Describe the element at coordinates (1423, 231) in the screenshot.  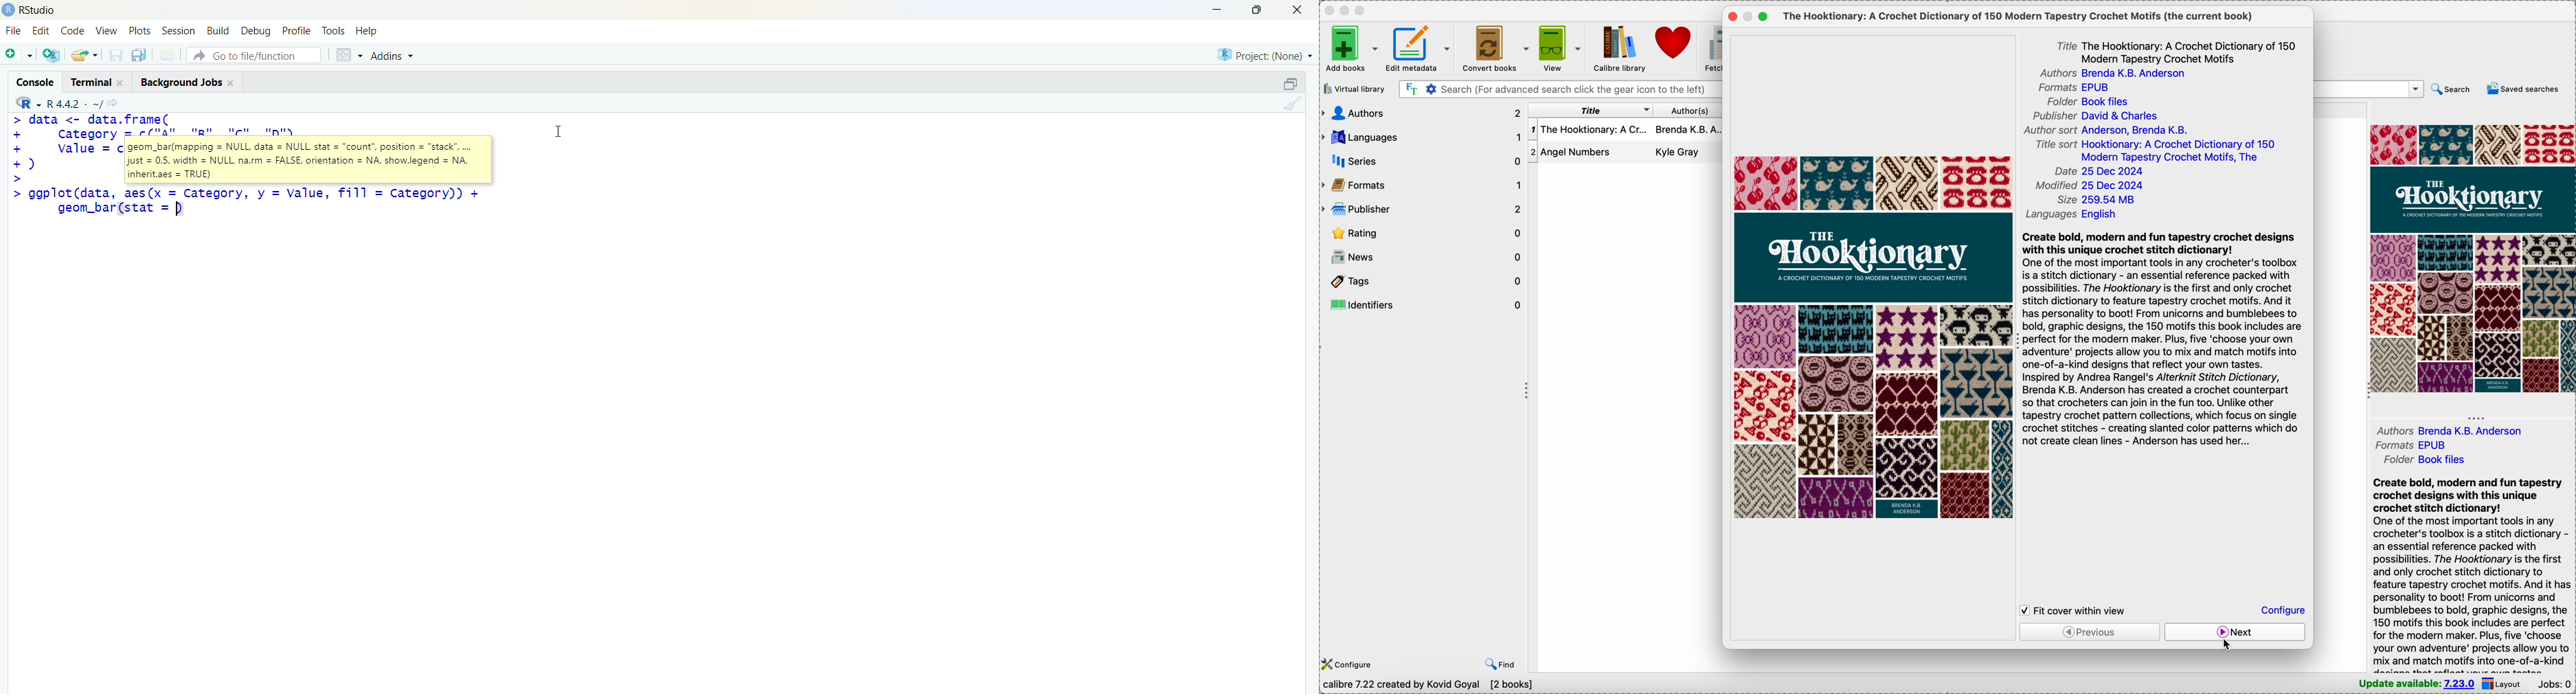
I see `rating` at that location.